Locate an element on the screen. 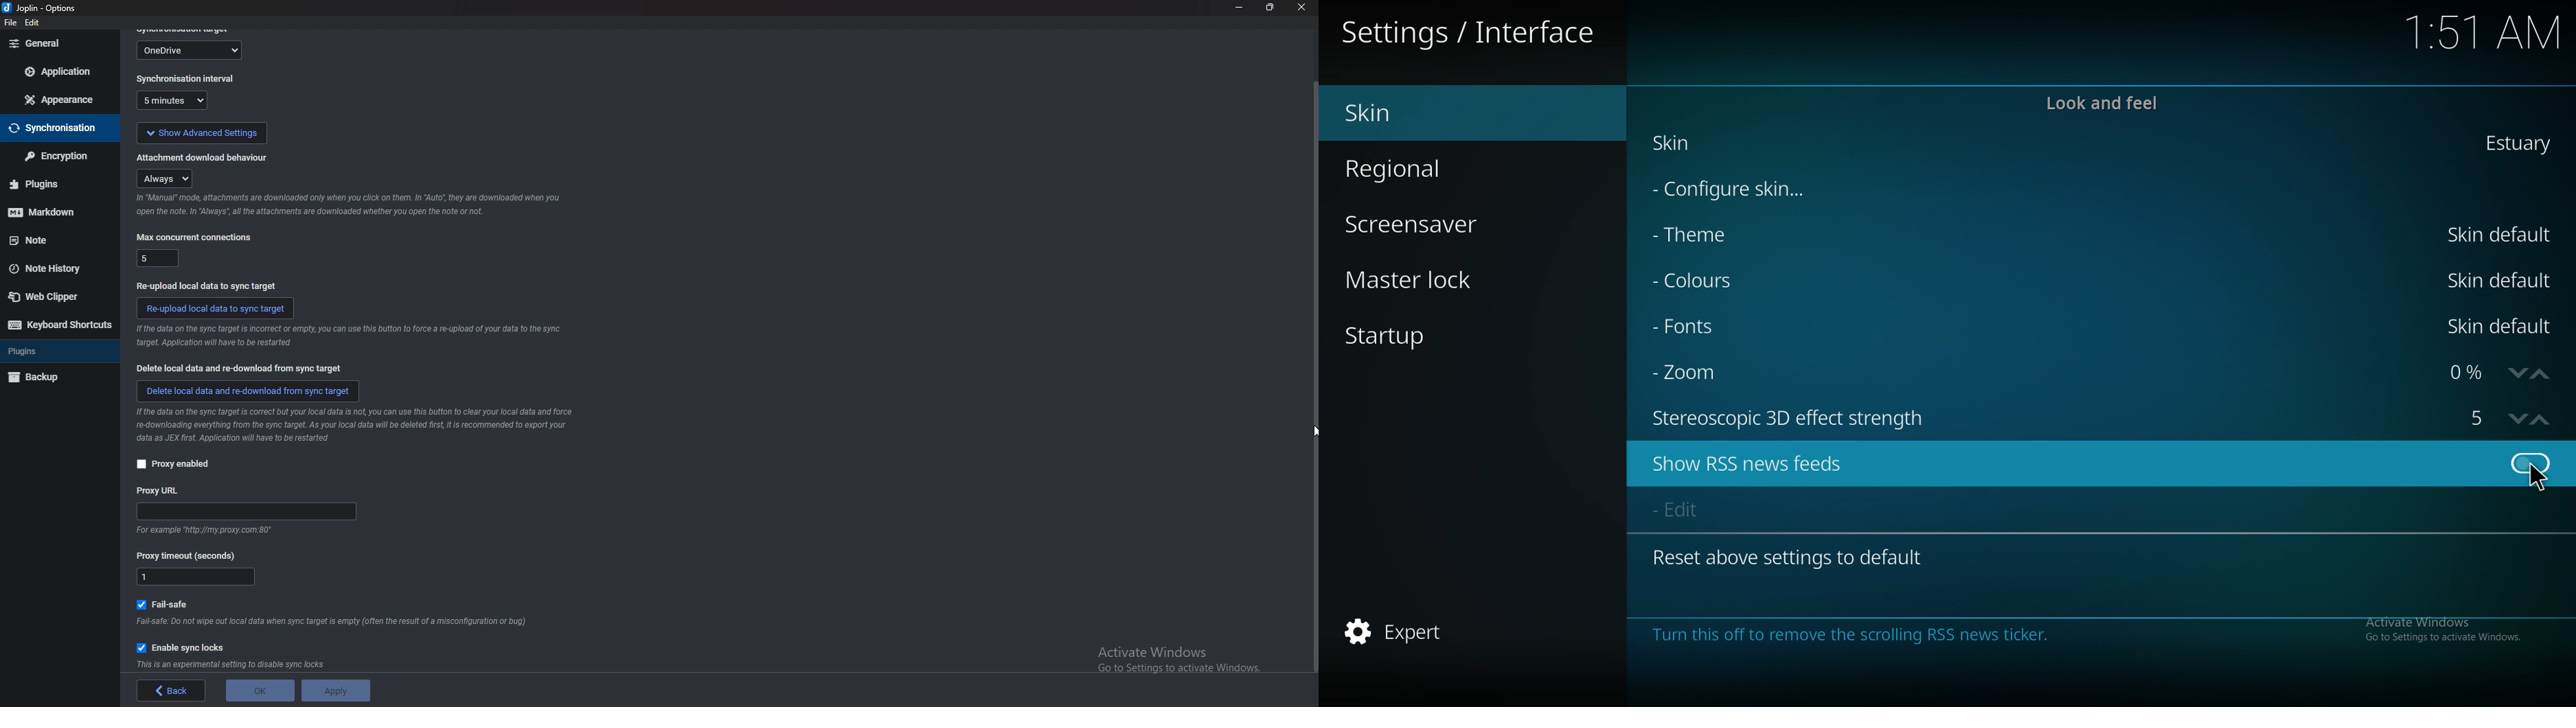 This screenshot has height=728, width=2576. file is located at coordinates (9, 23).